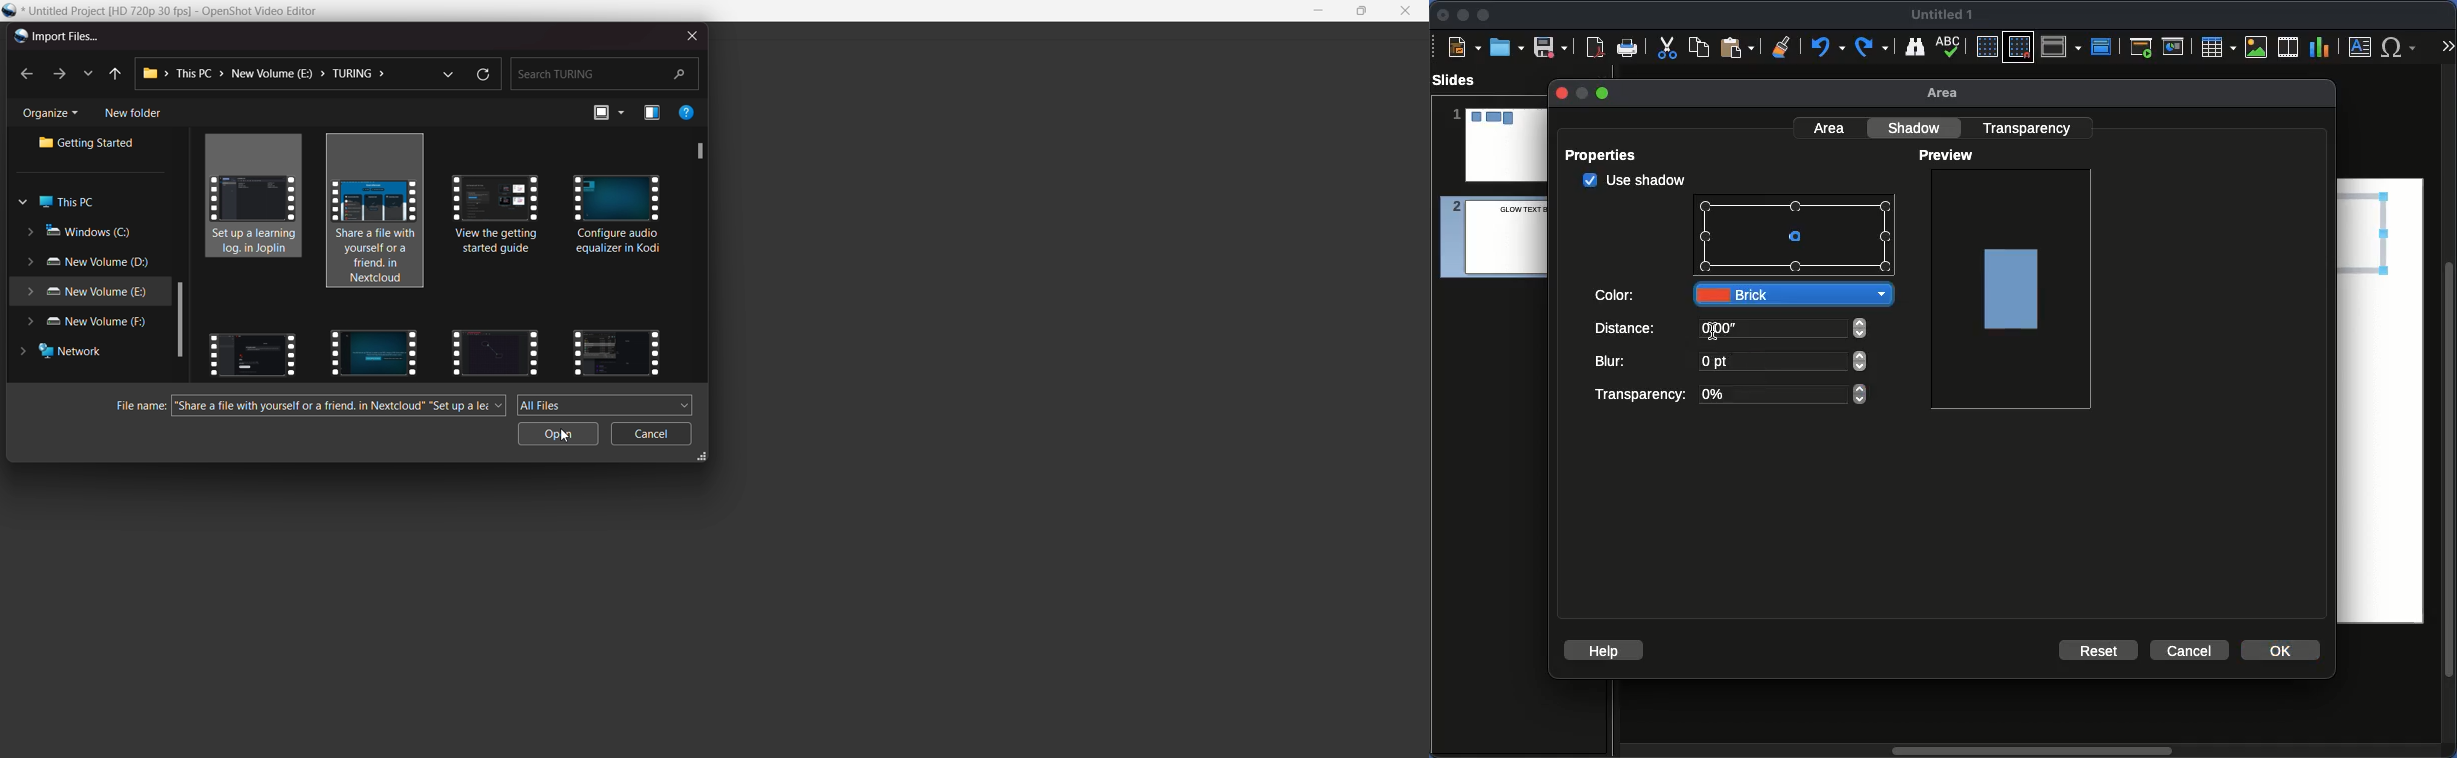 This screenshot has width=2464, height=784. I want to click on new volume e, so click(86, 293).